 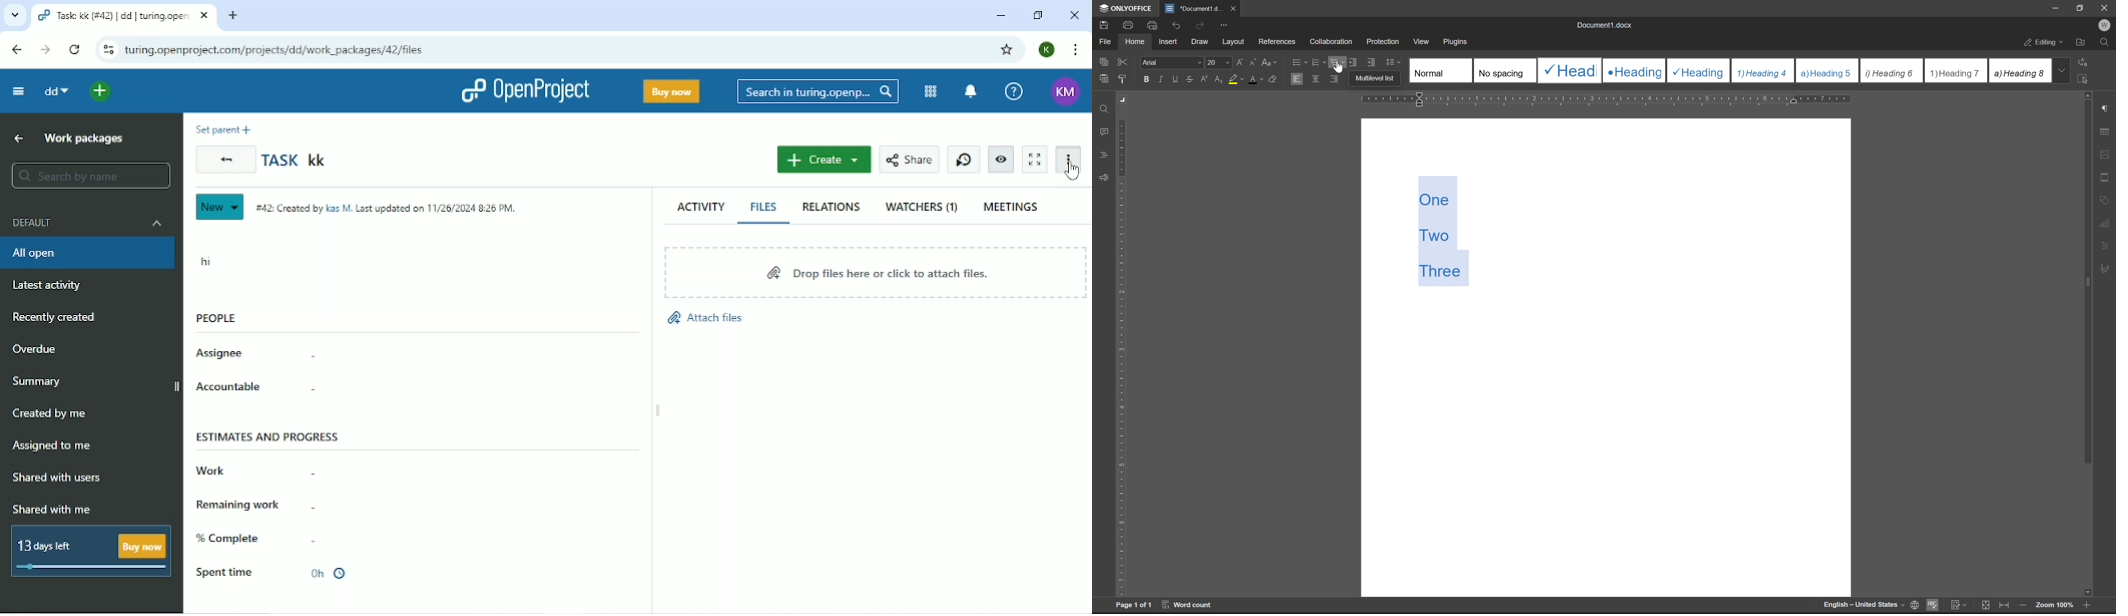 What do you see at coordinates (1193, 9) in the screenshot?
I see `document1` at bounding box center [1193, 9].